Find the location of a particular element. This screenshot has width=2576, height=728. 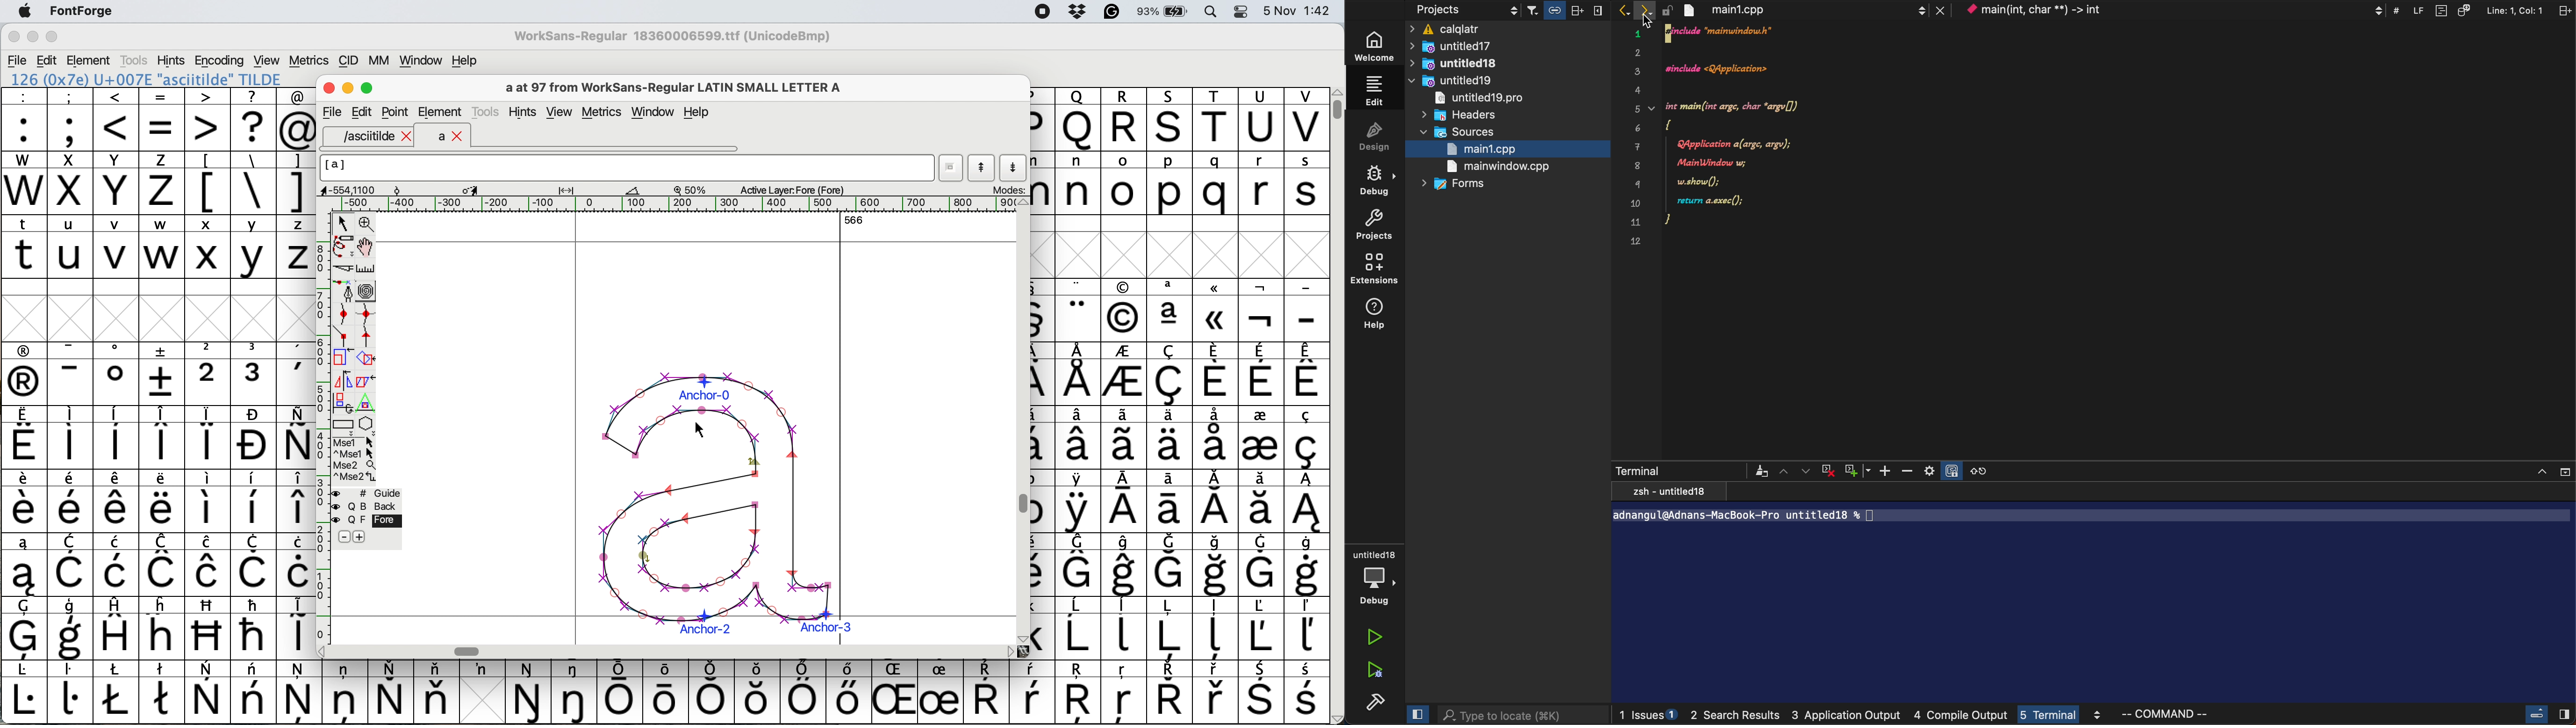

] is located at coordinates (295, 181).